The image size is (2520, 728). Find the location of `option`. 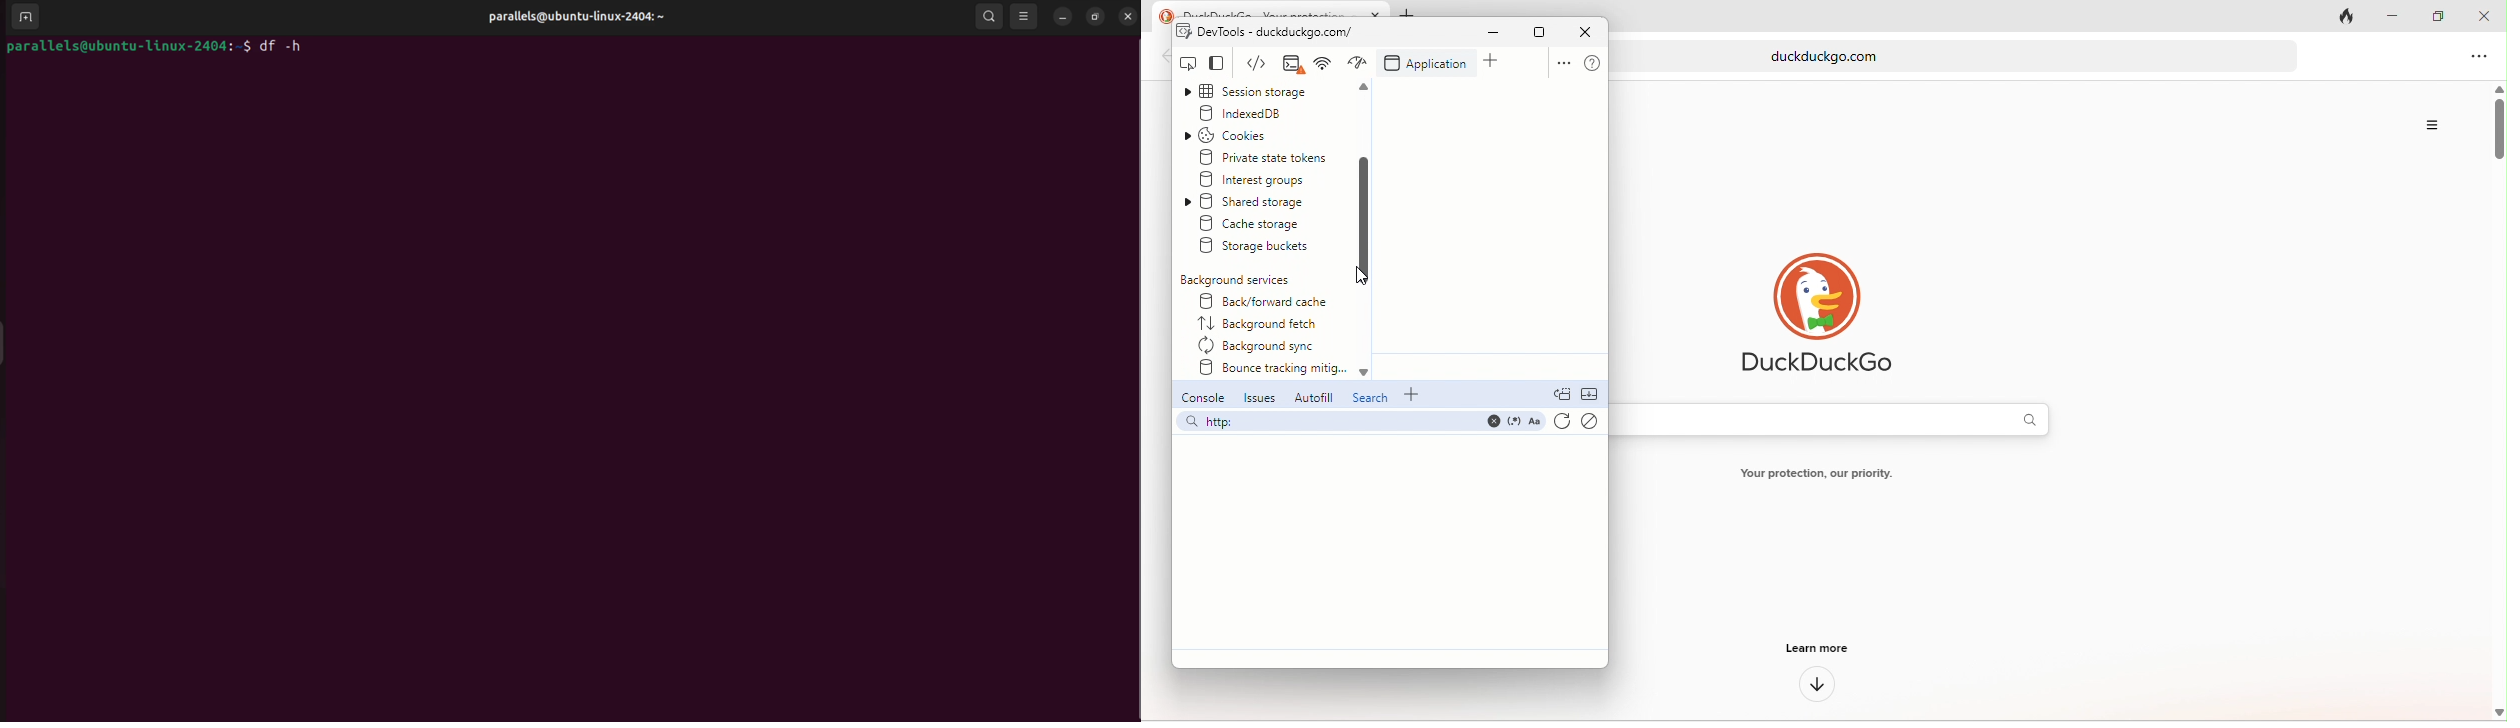

option is located at coordinates (2481, 58).